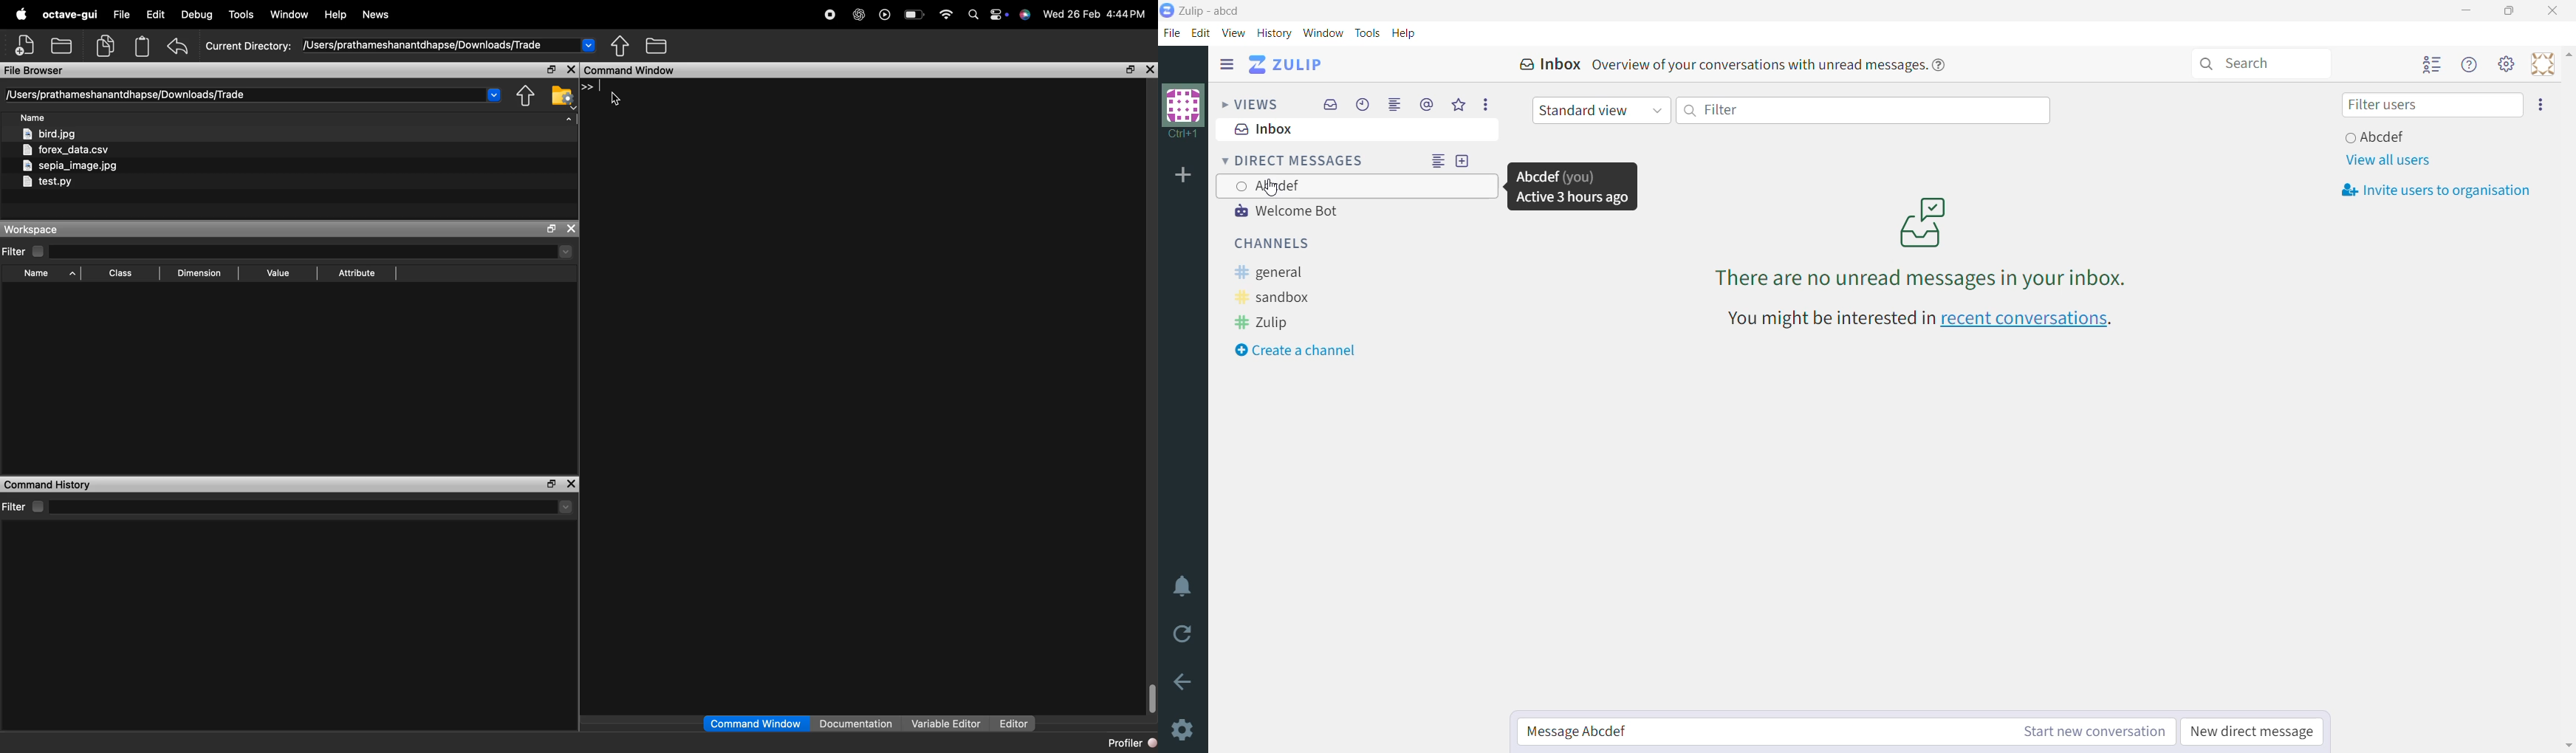 This screenshot has height=756, width=2576. Describe the element at coordinates (1323, 32) in the screenshot. I see `Window` at that location.